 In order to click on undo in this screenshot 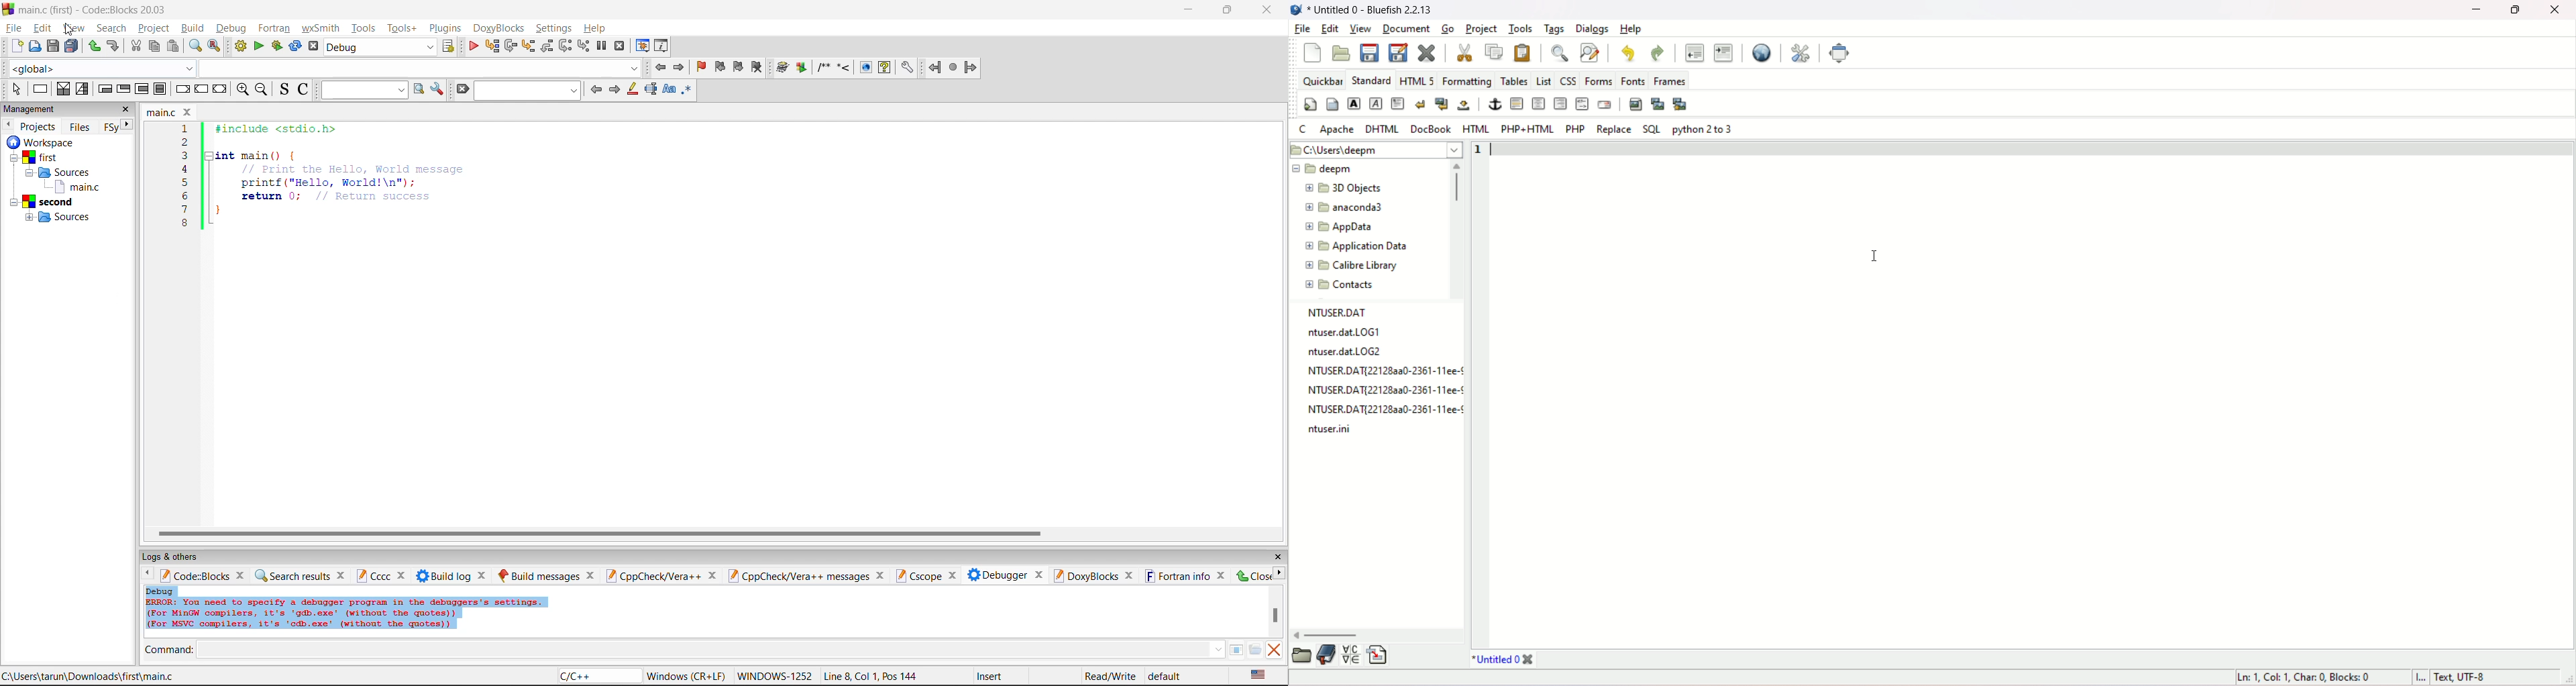, I will do `click(94, 47)`.